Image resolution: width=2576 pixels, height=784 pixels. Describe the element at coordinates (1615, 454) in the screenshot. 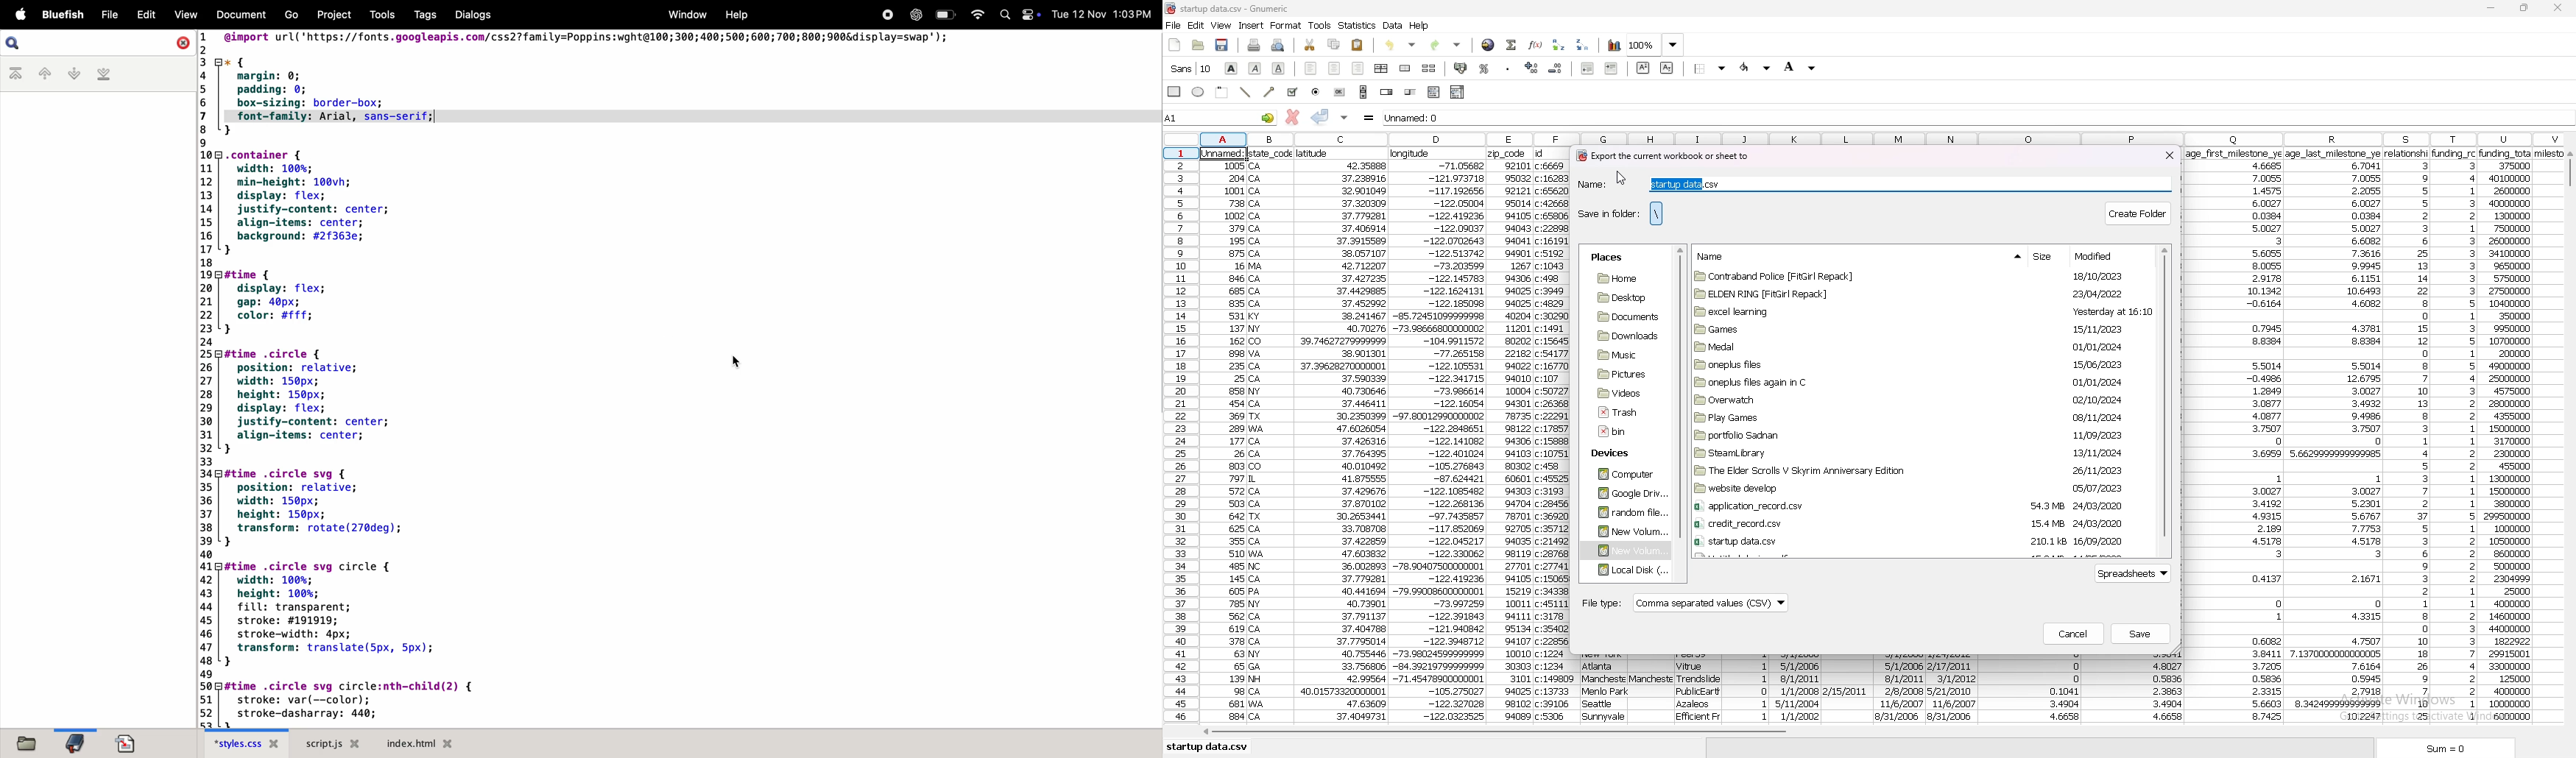

I see `devices` at that location.